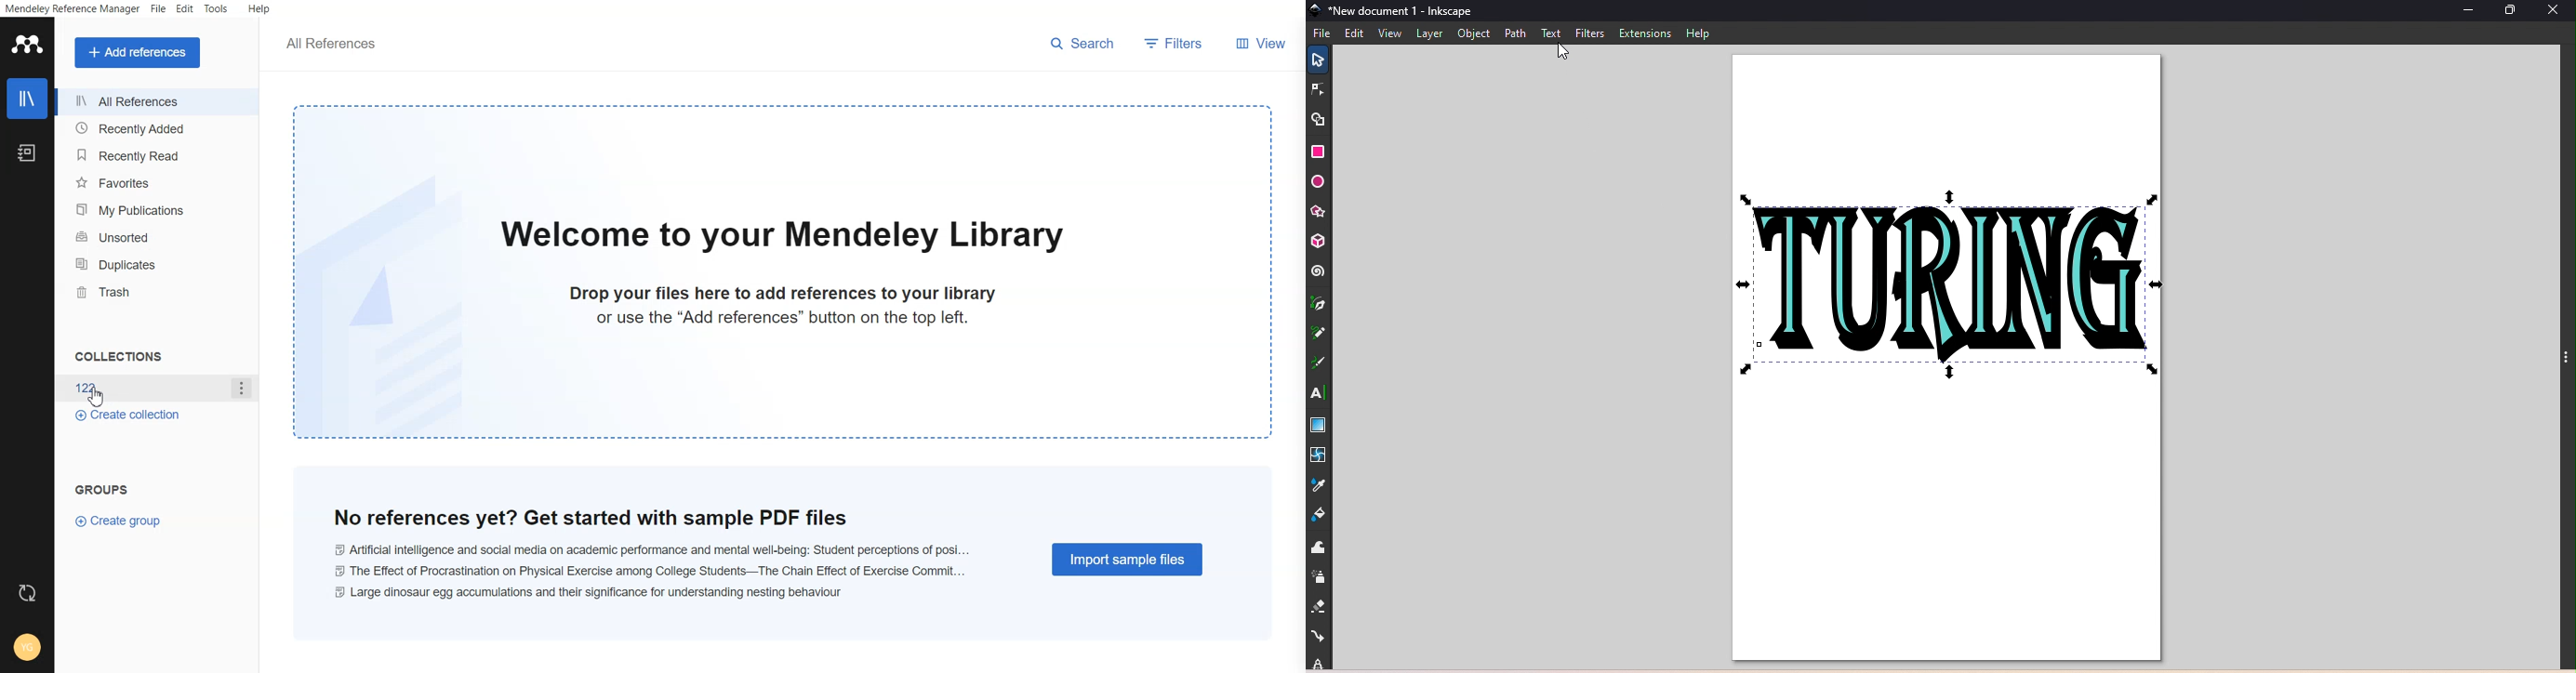  Describe the element at coordinates (786, 318) in the screenshot. I see `or use the "Add references" button on the top left.` at that location.